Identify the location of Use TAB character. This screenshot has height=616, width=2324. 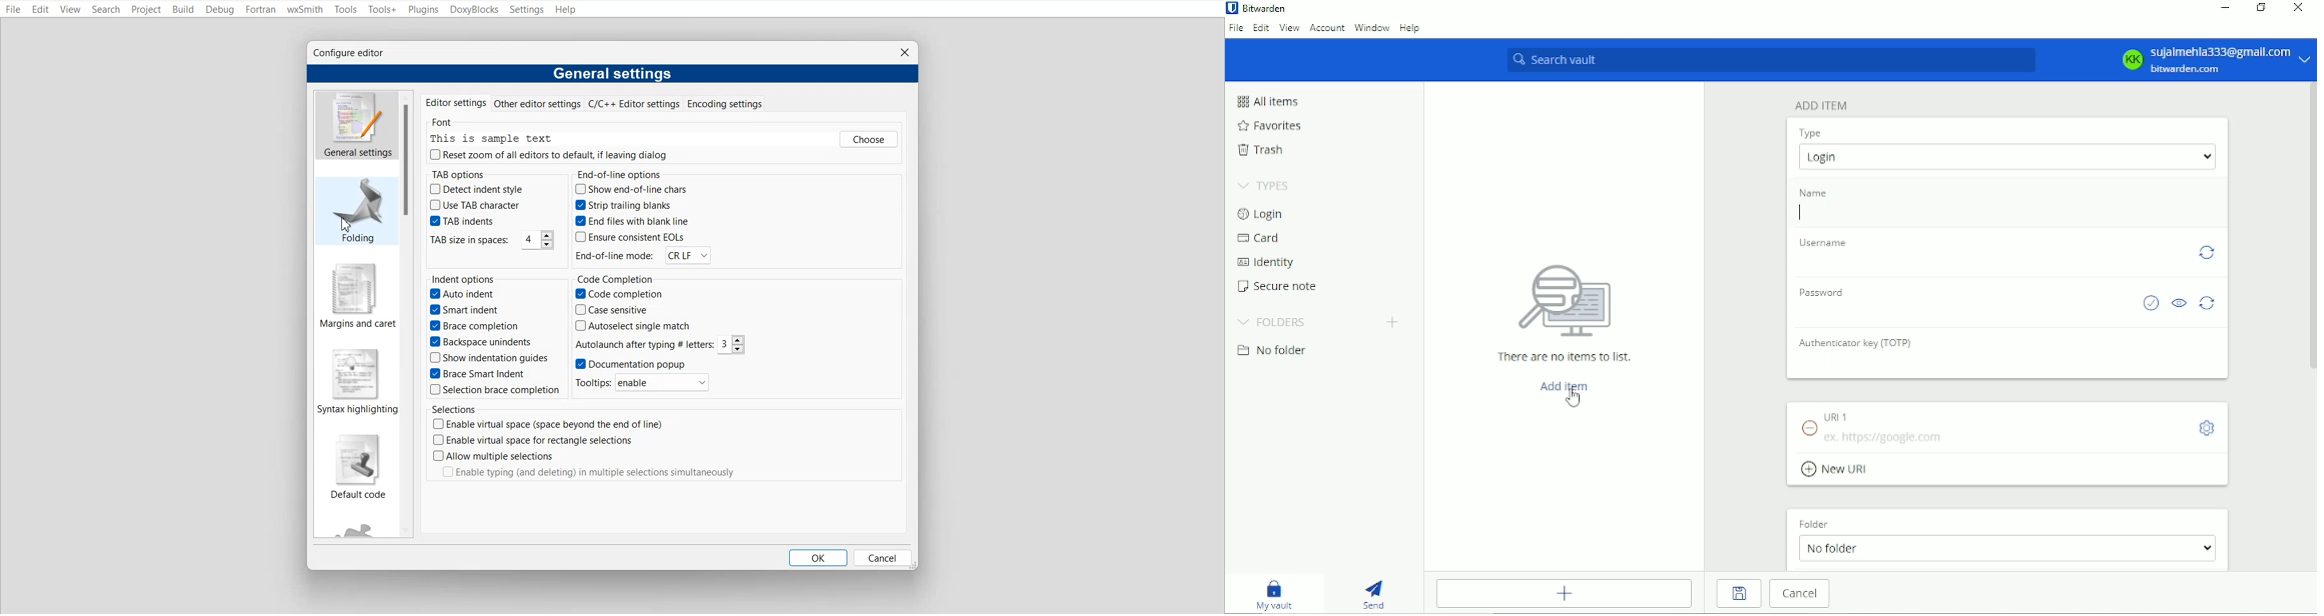
(474, 204).